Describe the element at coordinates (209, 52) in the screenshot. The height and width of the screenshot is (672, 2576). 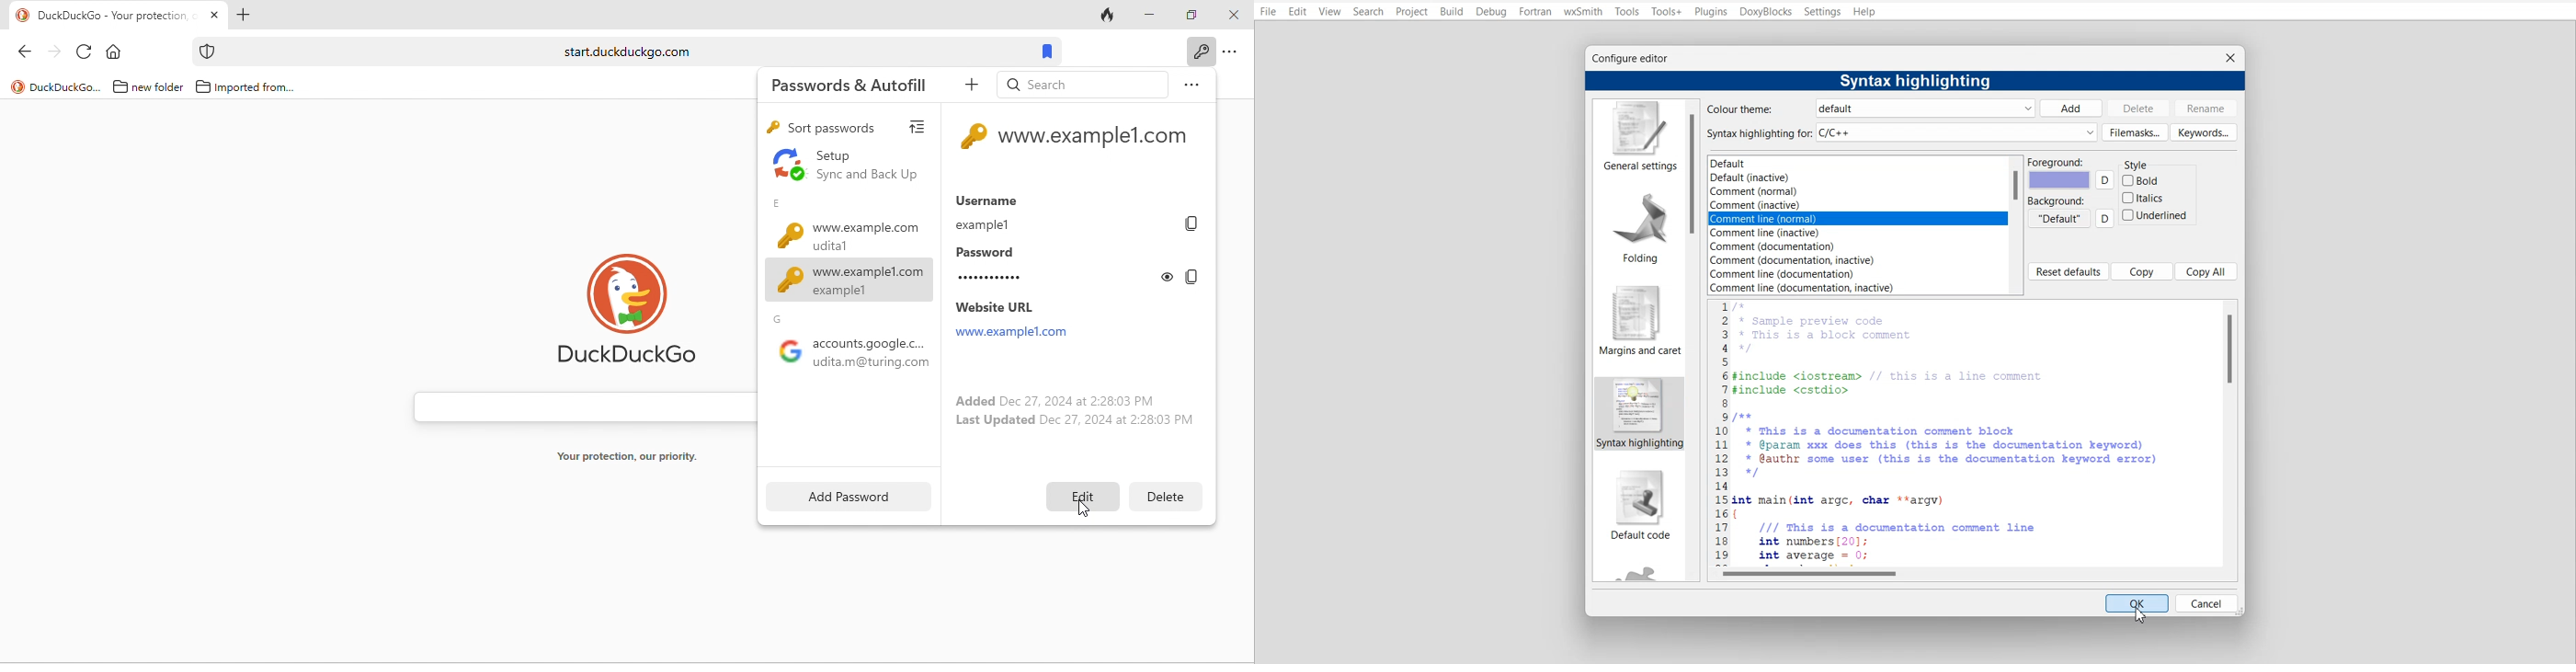
I see `icon` at that location.